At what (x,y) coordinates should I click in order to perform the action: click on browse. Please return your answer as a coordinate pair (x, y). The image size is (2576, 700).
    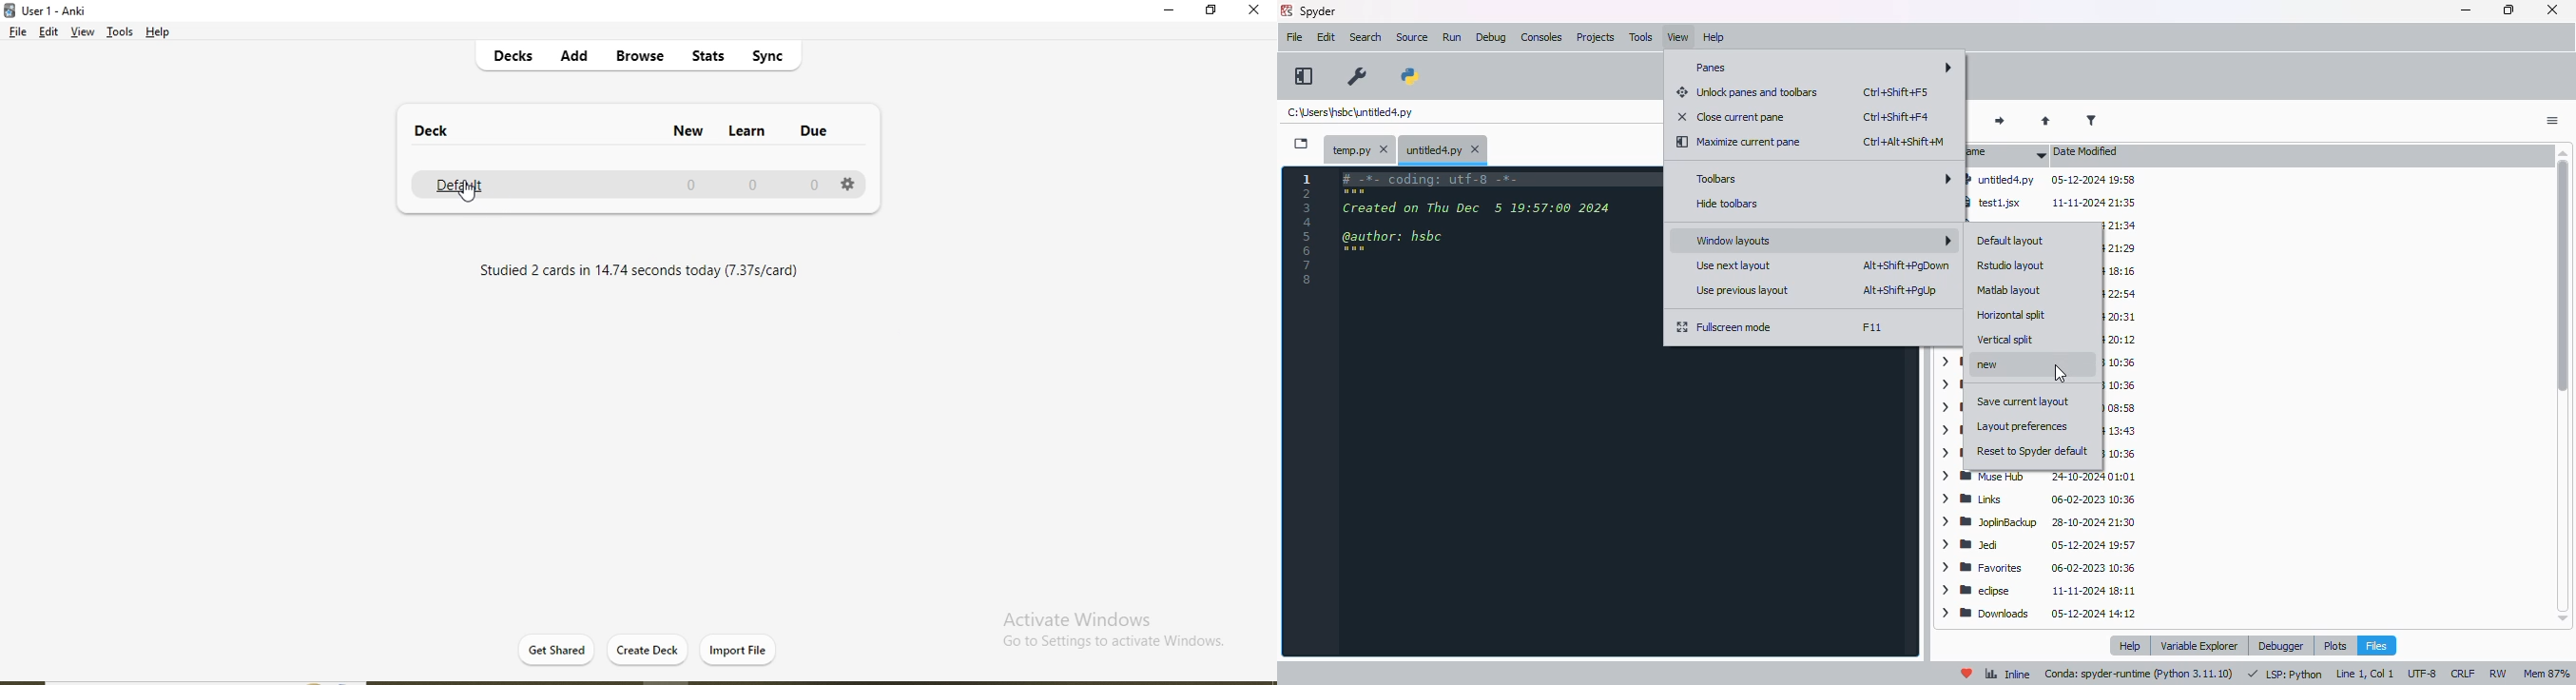
    Looking at the image, I should click on (638, 57).